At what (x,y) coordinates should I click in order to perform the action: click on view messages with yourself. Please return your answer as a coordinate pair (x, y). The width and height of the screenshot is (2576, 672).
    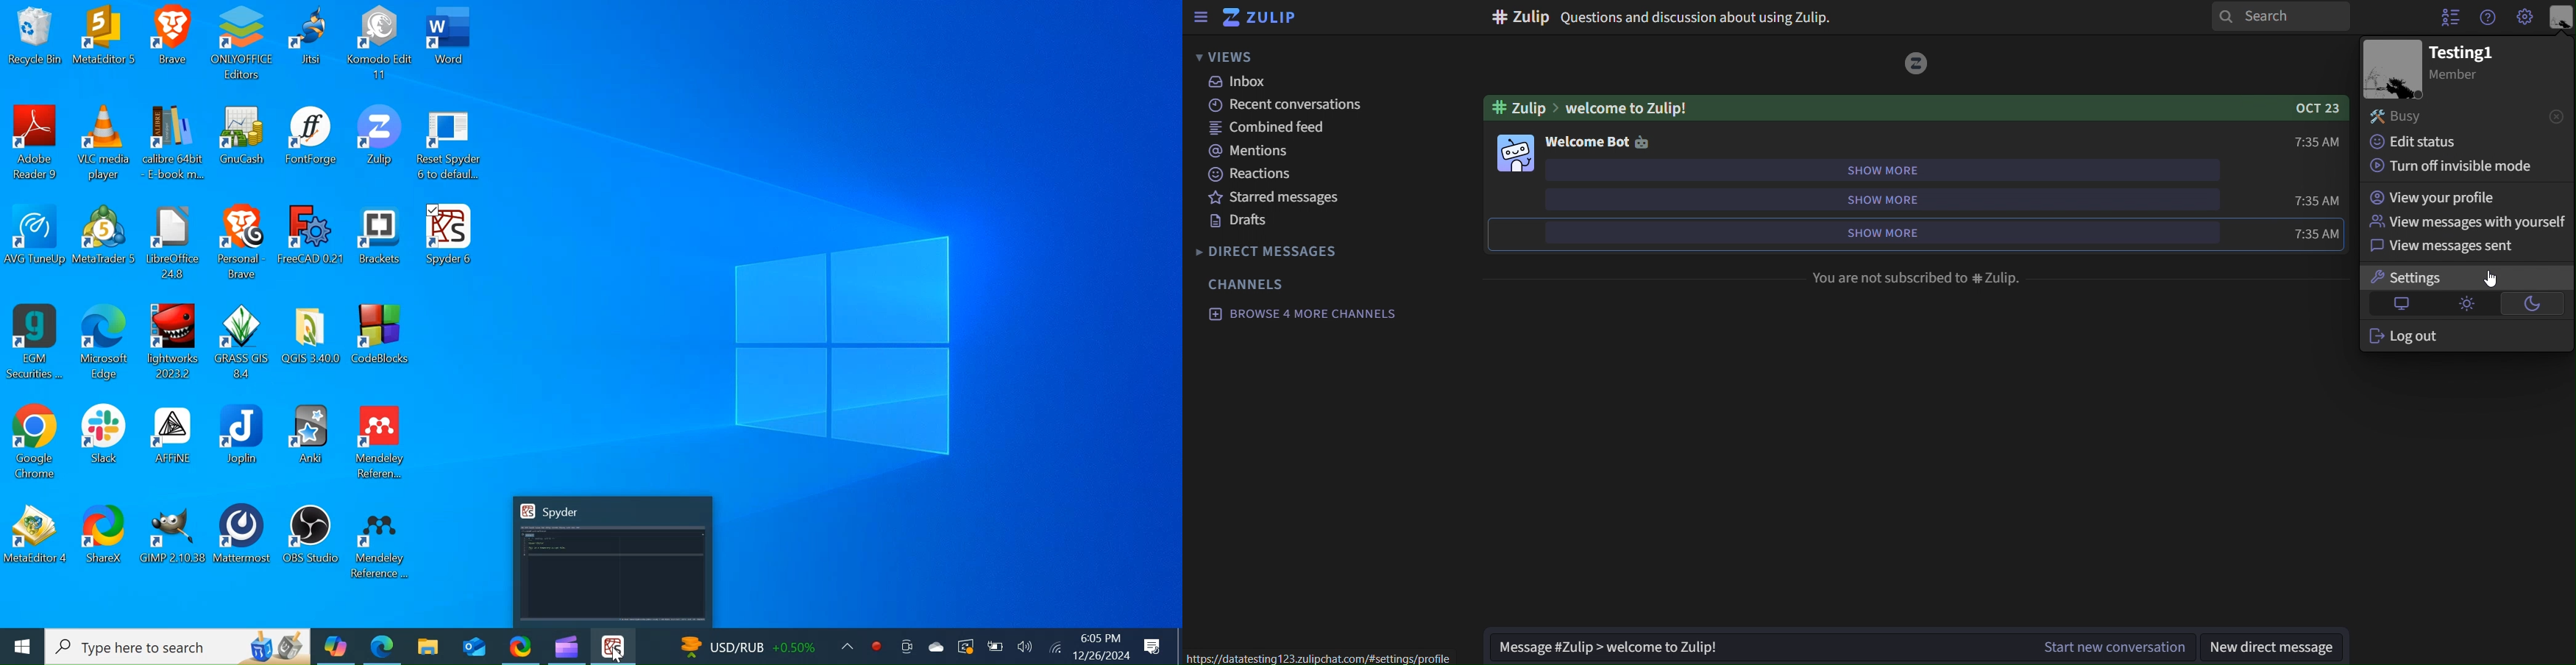
    Looking at the image, I should click on (2468, 221).